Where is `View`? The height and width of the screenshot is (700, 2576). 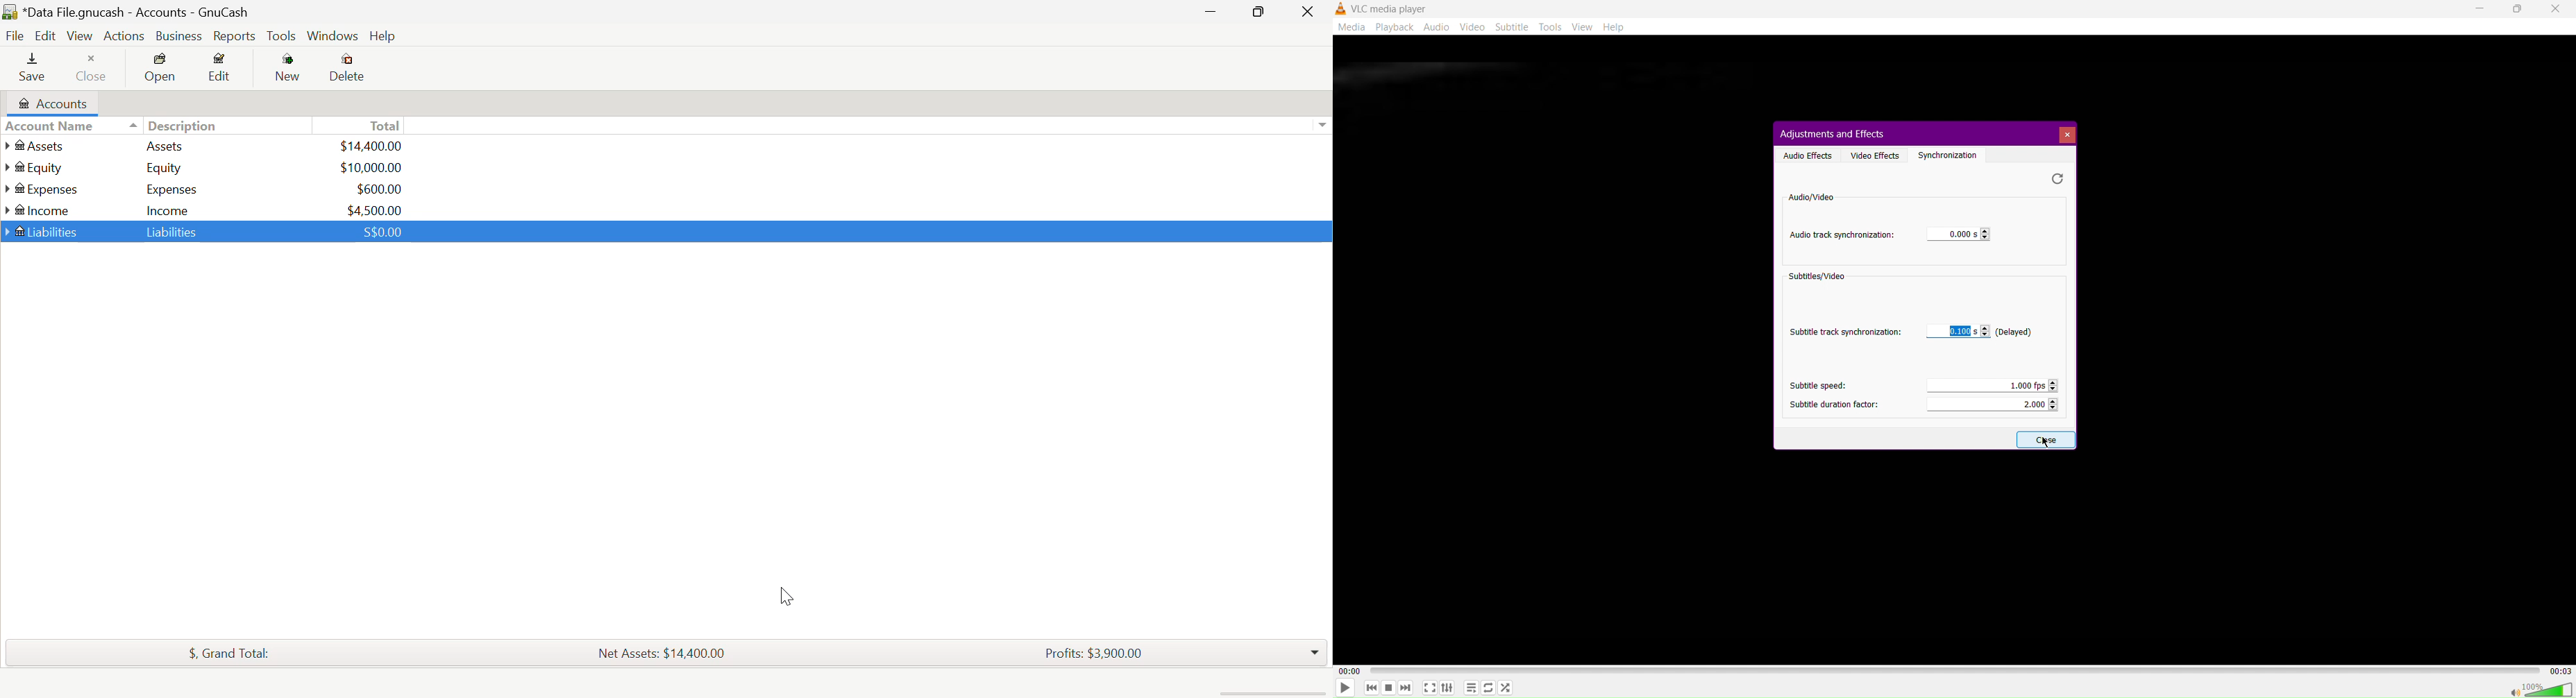
View is located at coordinates (1584, 28).